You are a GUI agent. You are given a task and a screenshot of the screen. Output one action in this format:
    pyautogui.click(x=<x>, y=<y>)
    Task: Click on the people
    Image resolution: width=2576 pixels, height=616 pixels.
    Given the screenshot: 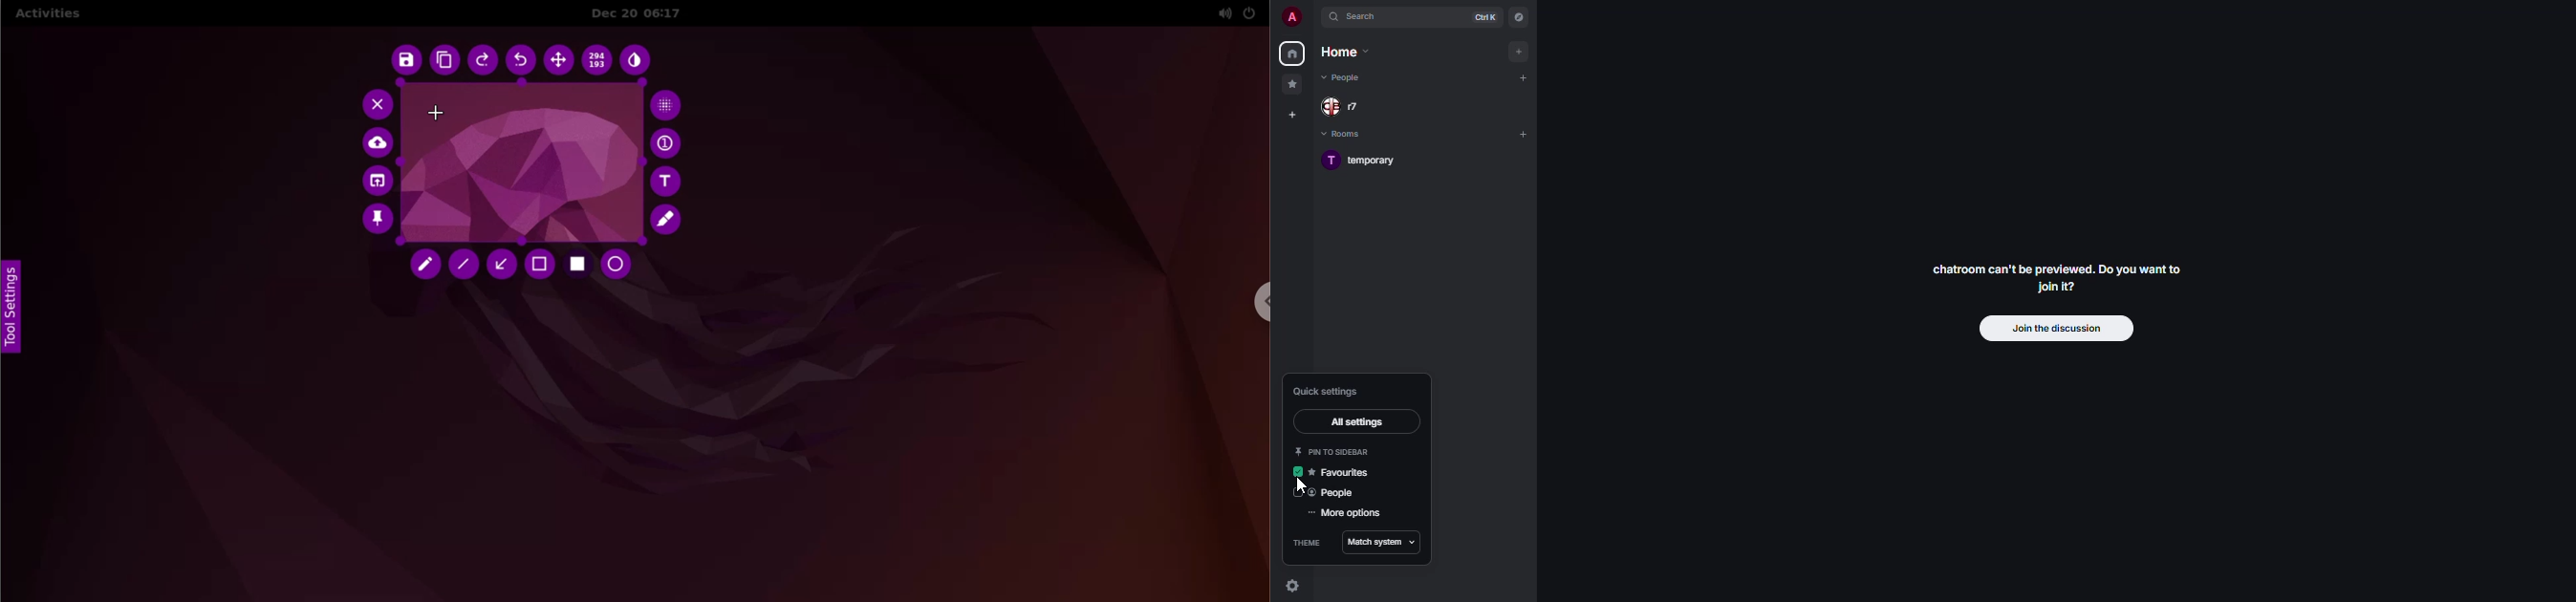 What is the action you would take?
    pyautogui.click(x=1347, y=107)
    